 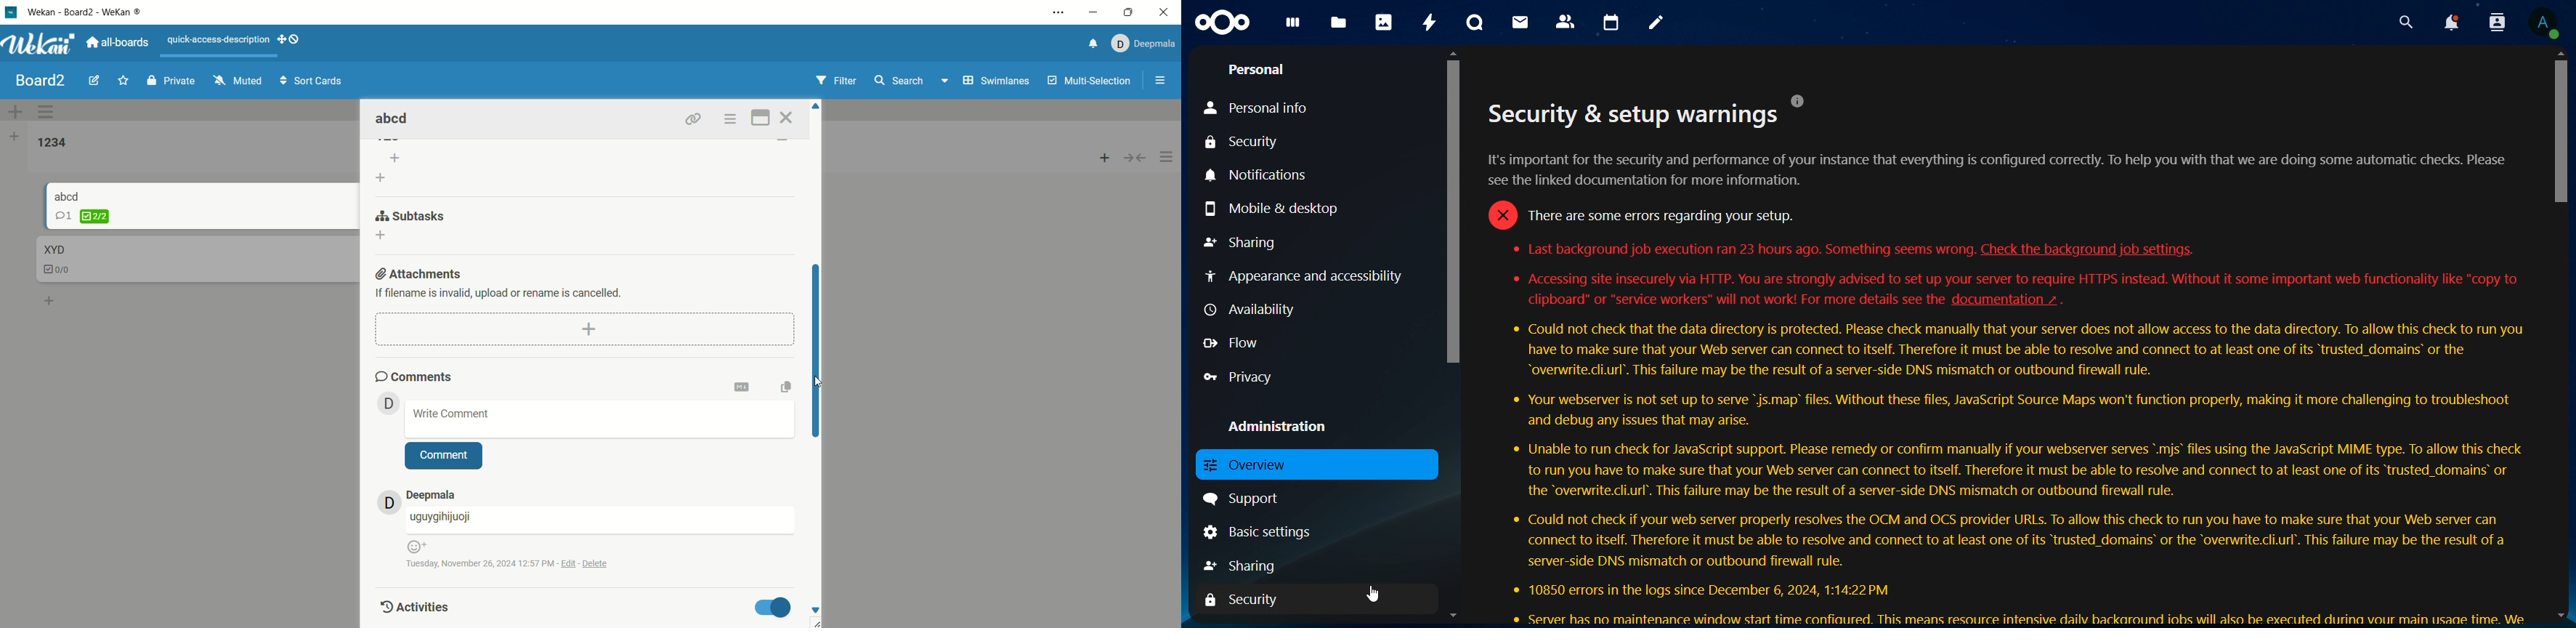 What do you see at coordinates (1162, 82) in the screenshot?
I see `options` at bounding box center [1162, 82].